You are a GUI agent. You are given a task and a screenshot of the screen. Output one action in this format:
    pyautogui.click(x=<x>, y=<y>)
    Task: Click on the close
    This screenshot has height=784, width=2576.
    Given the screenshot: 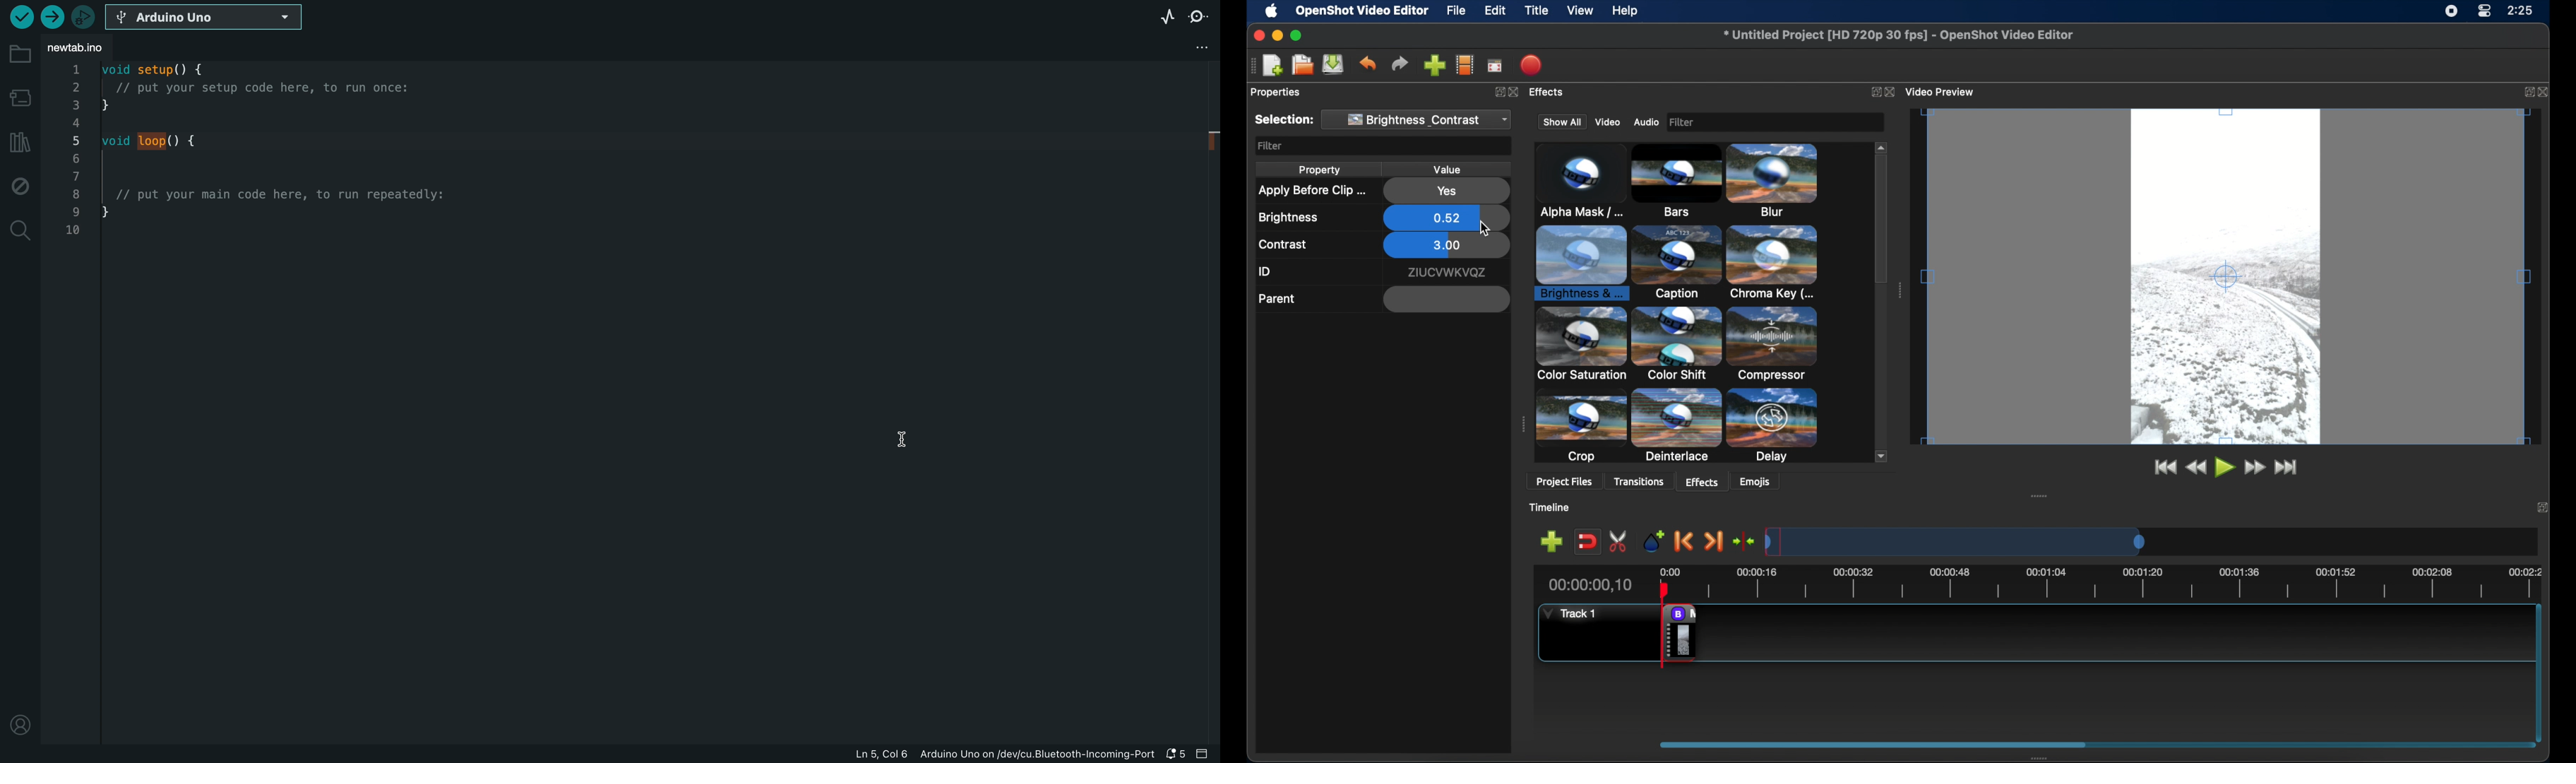 What is the action you would take?
    pyautogui.click(x=2546, y=91)
    